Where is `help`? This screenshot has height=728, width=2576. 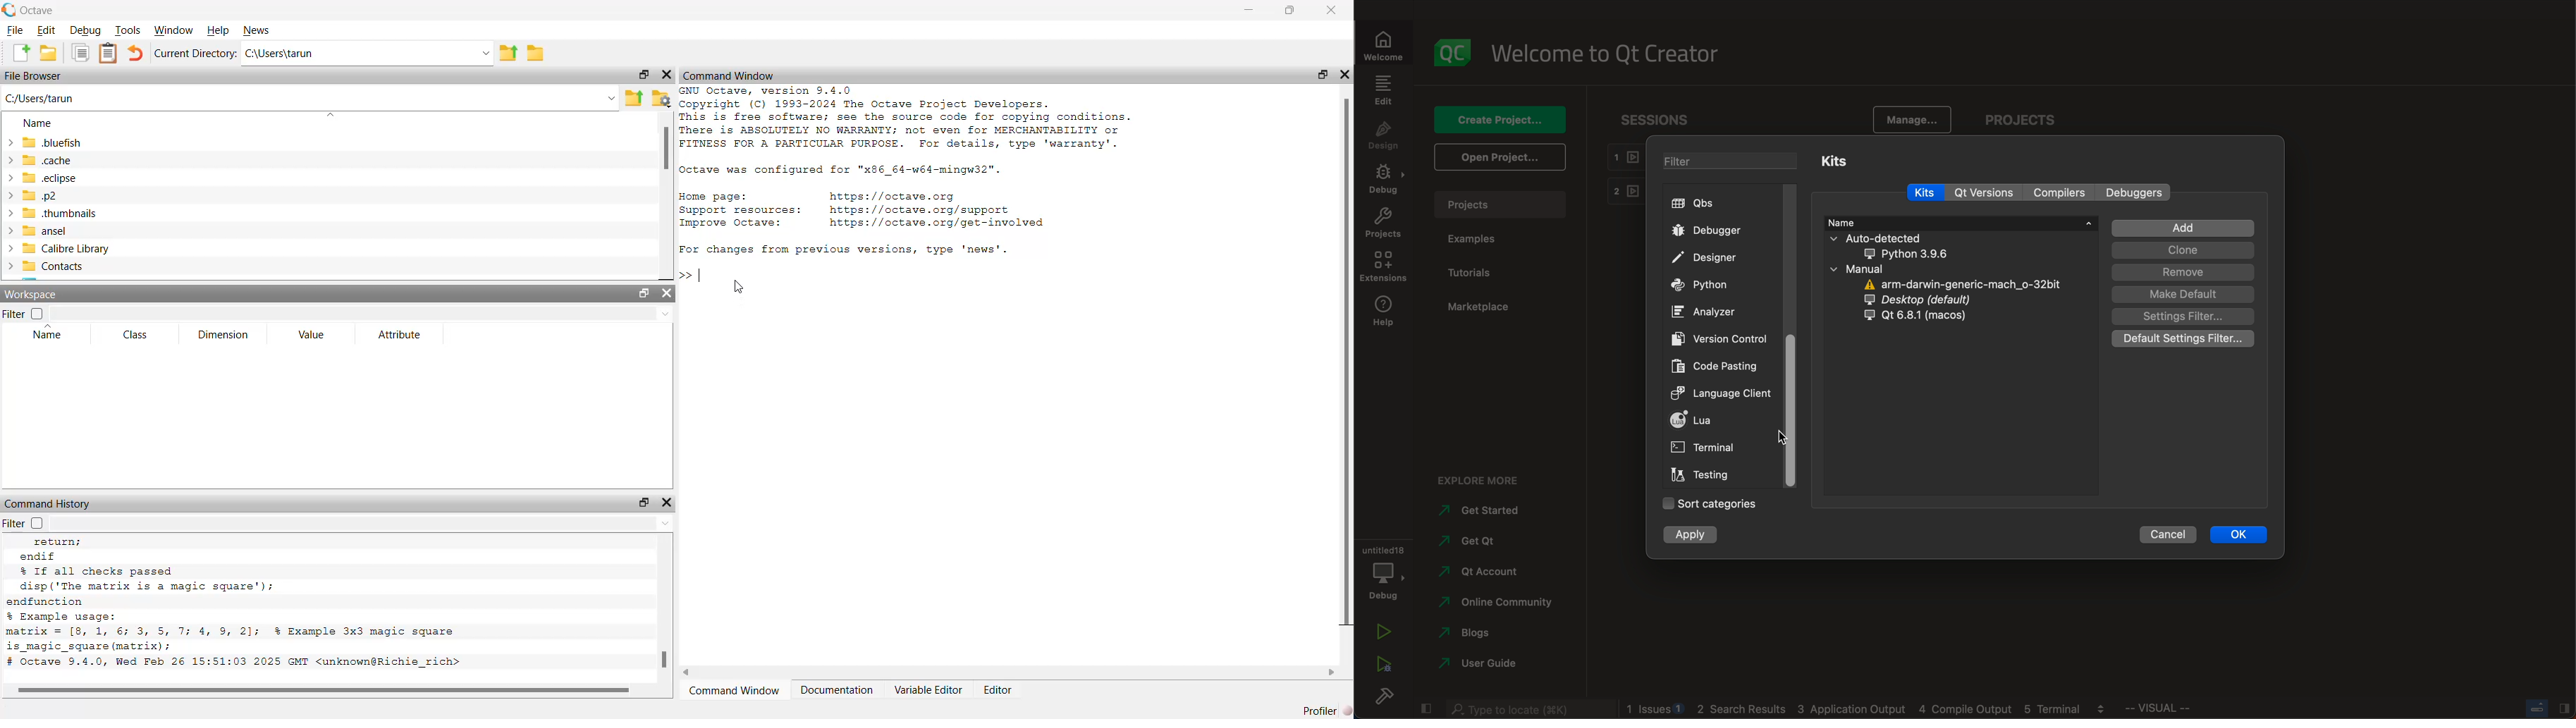
help is located at coordinates (1384, 312).